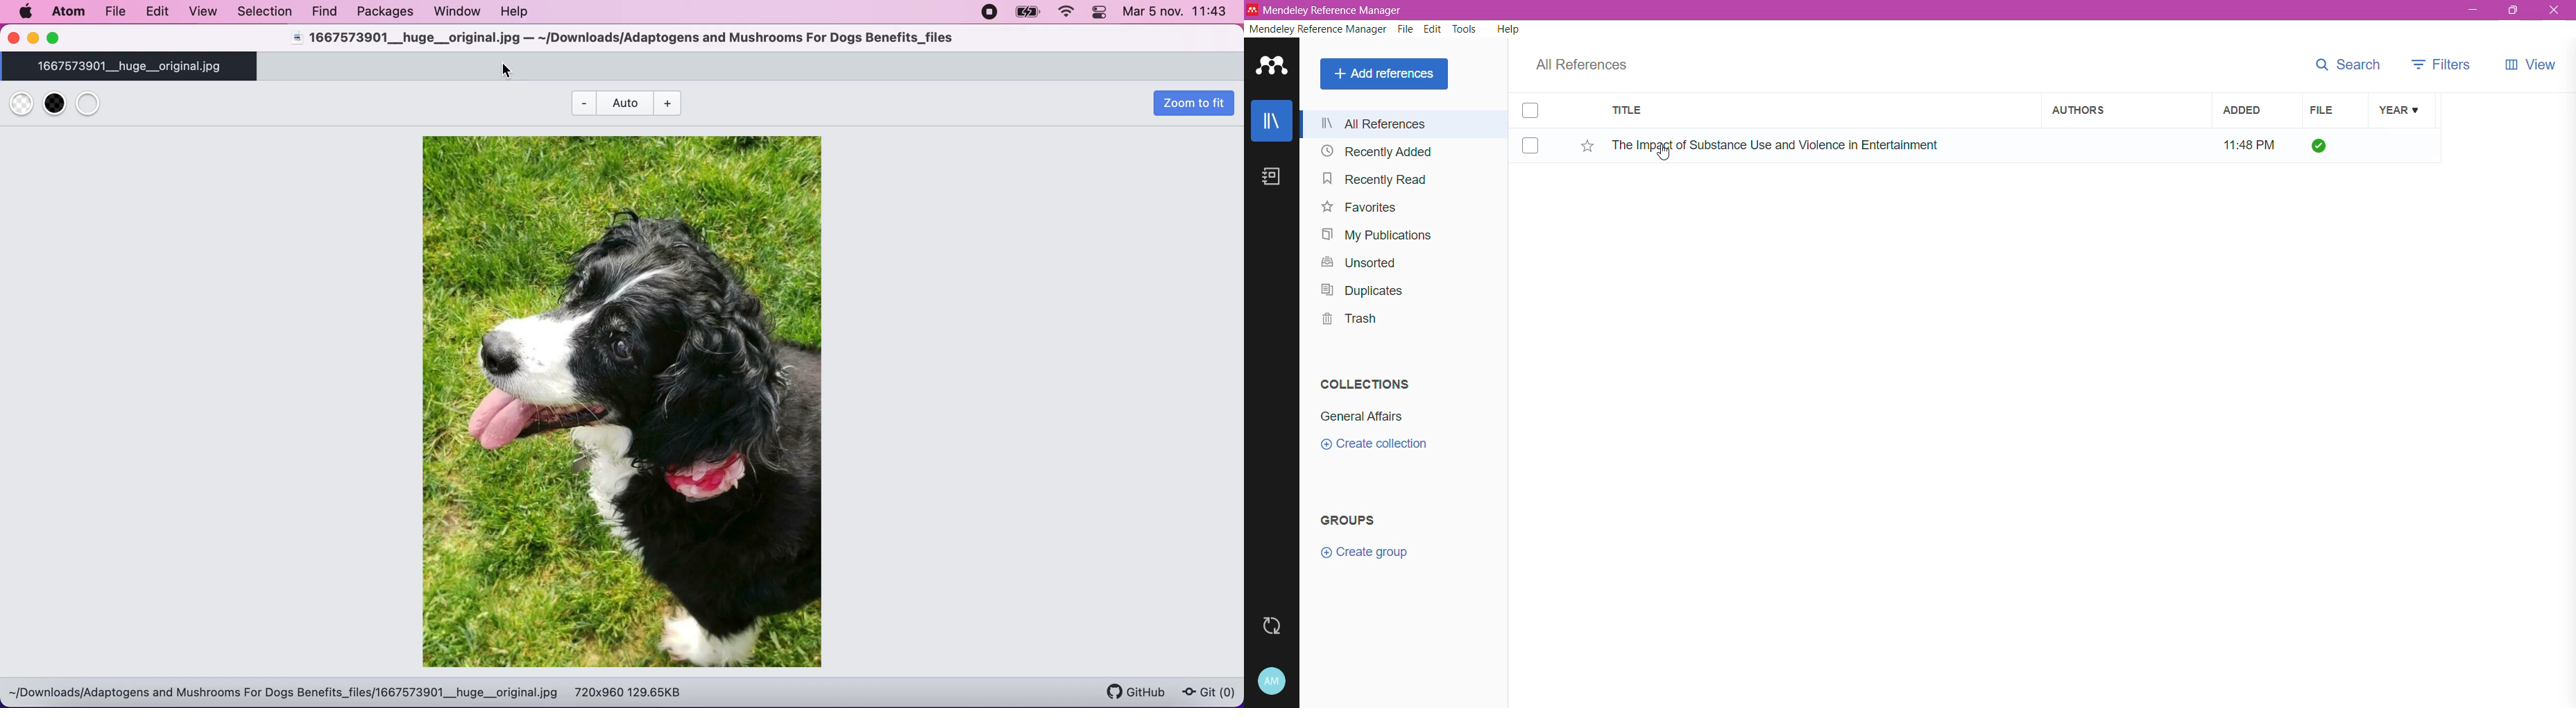 This screenshot has width=2576, height=728. I want to click on All References, so click(1584, 65).